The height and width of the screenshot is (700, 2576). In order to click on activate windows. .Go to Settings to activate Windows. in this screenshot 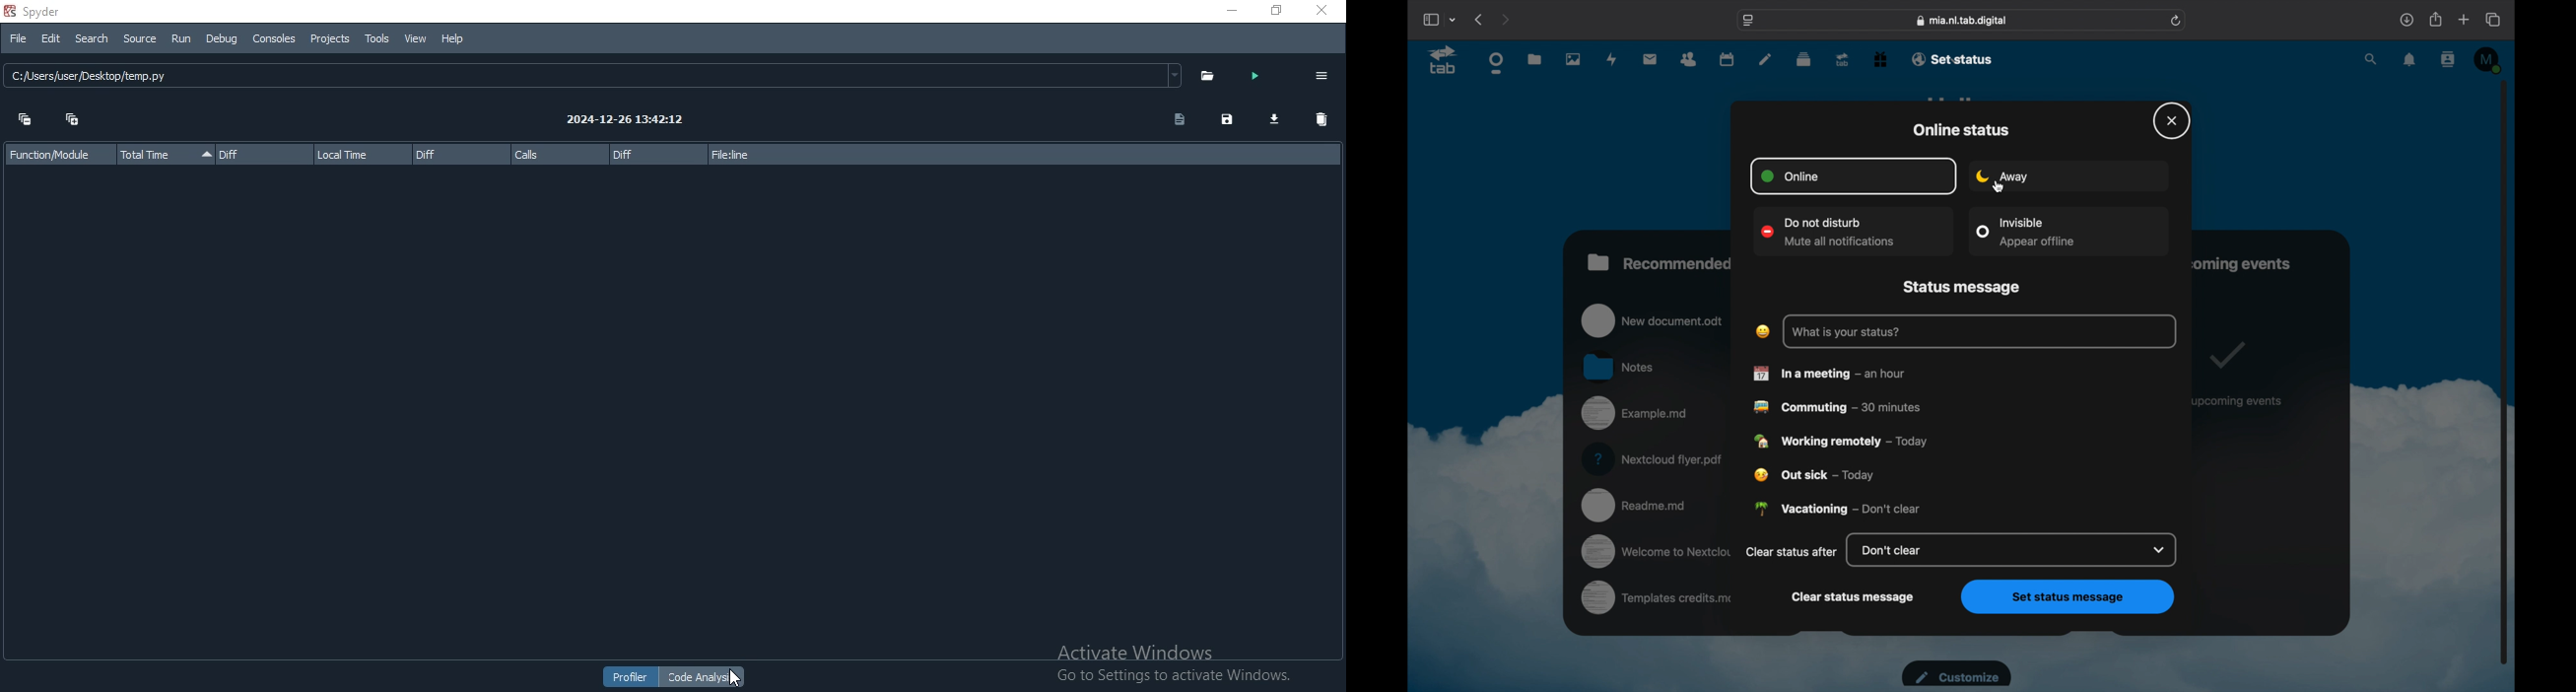, I will do `click(1171, 656)`.